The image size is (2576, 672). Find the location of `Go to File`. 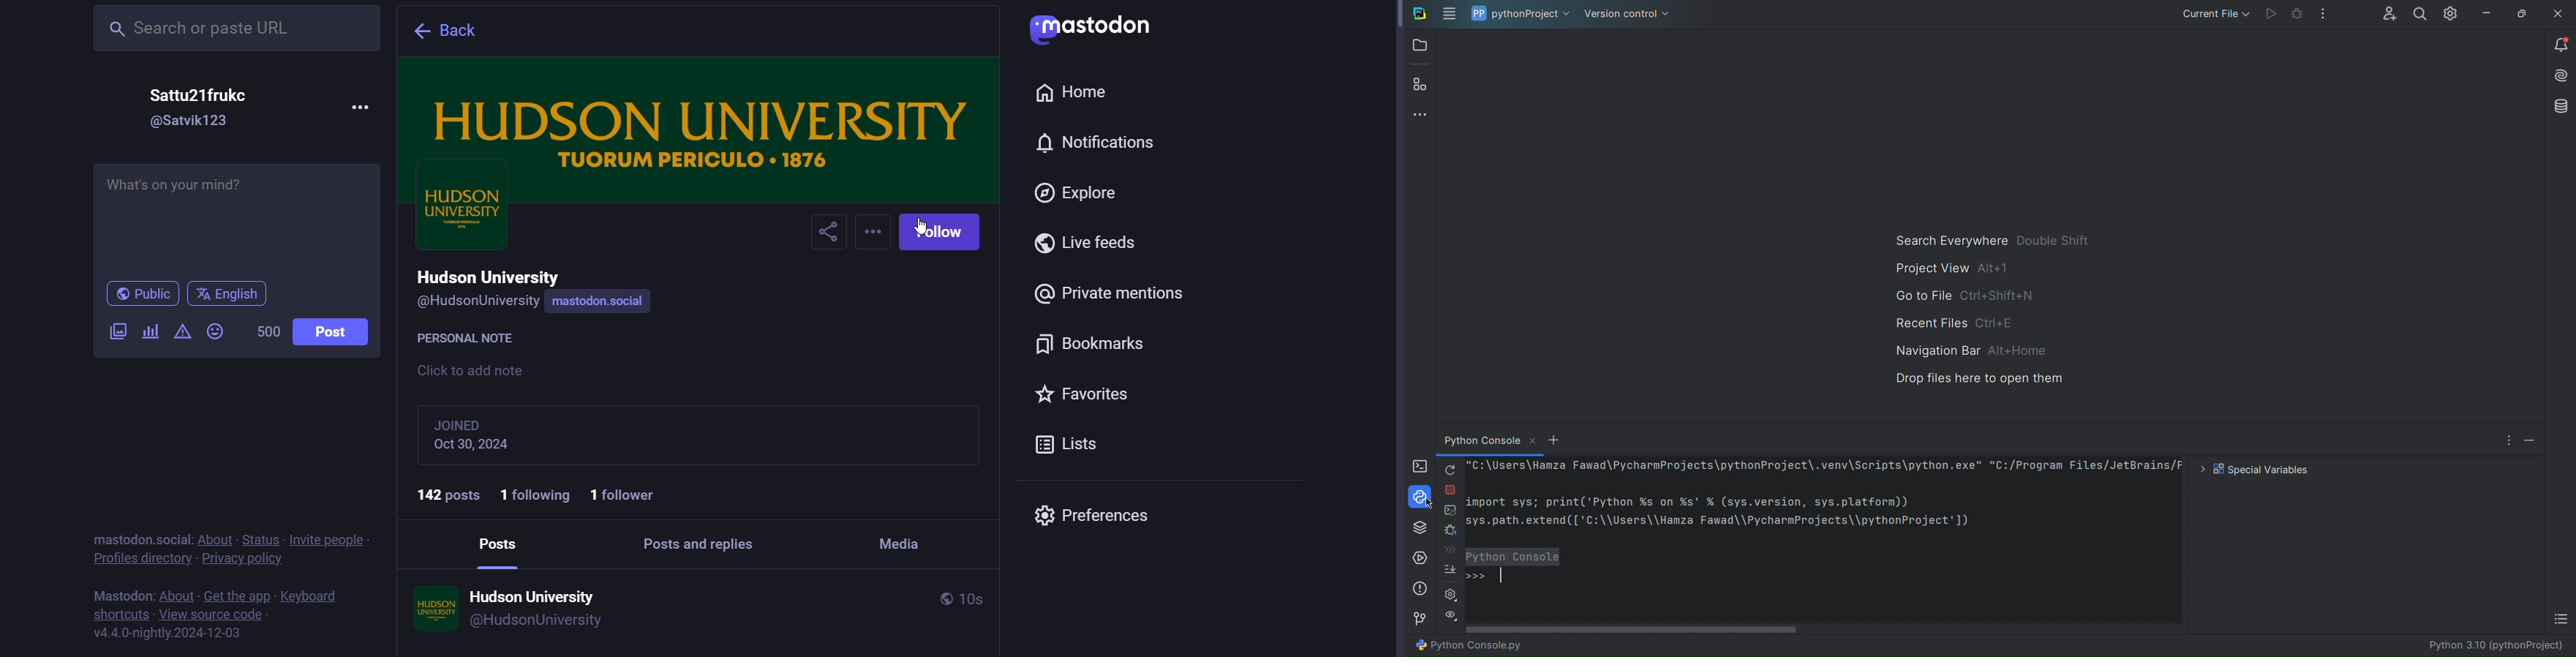

Go to File is located at coordinates (1967, 296).